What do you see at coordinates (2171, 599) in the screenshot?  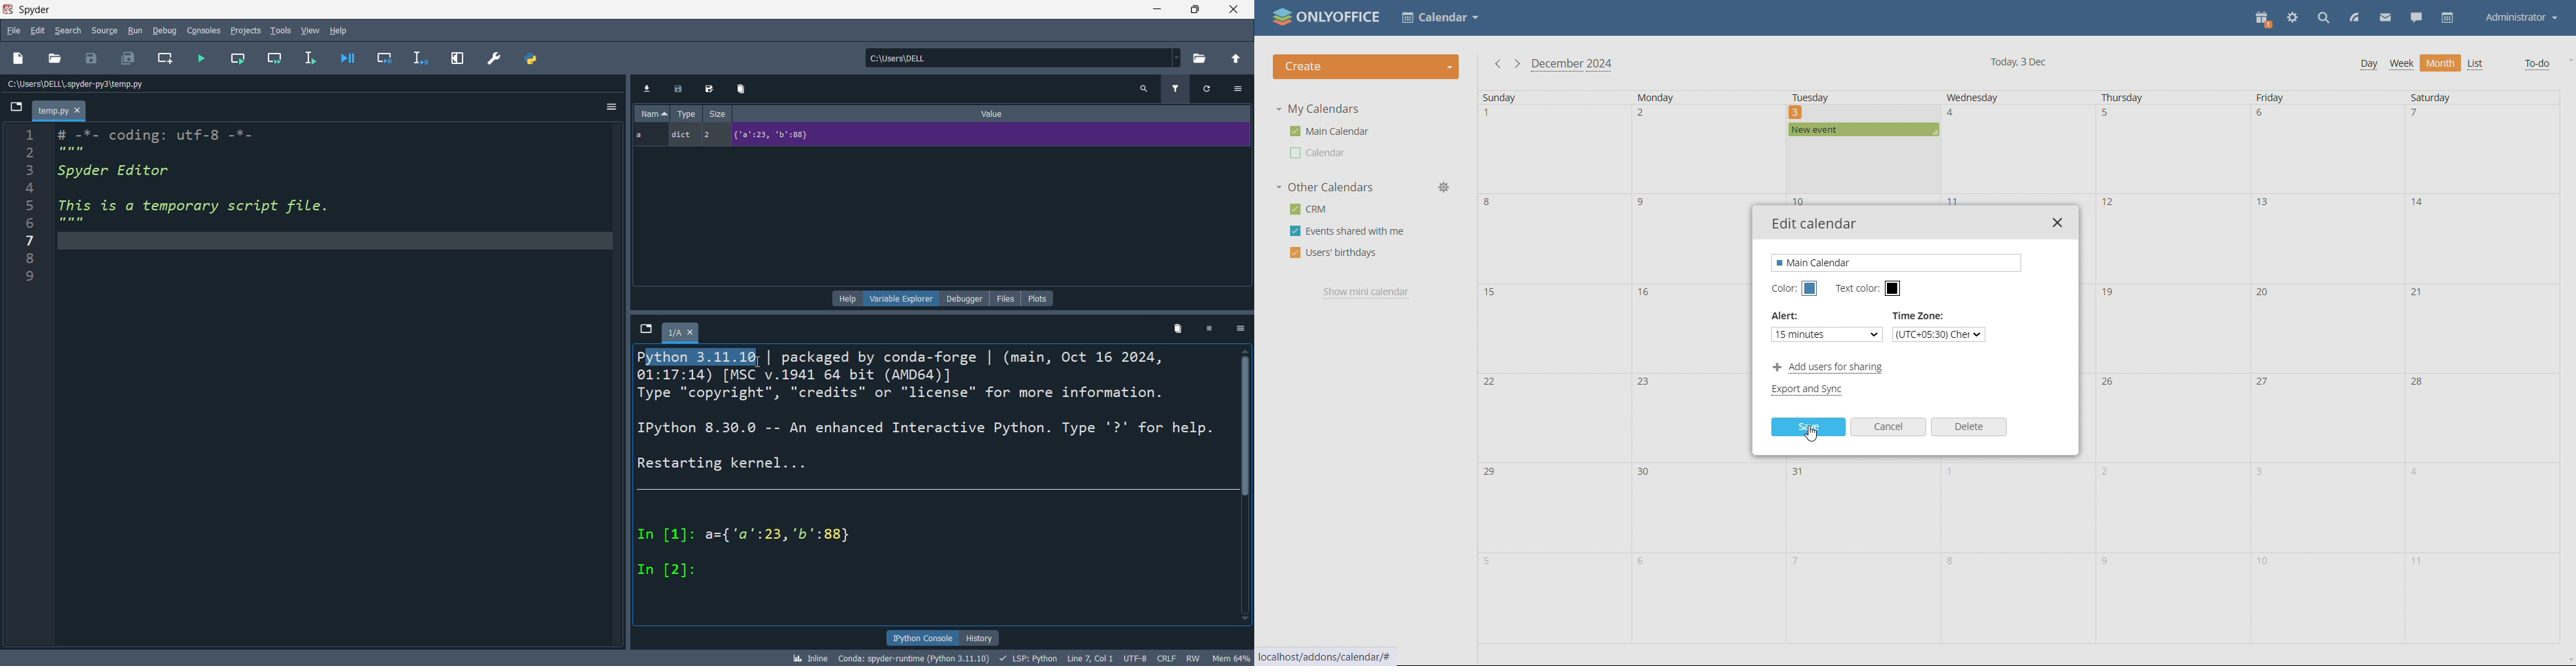 I see `fsyr` at bounding box center [2171, 599].